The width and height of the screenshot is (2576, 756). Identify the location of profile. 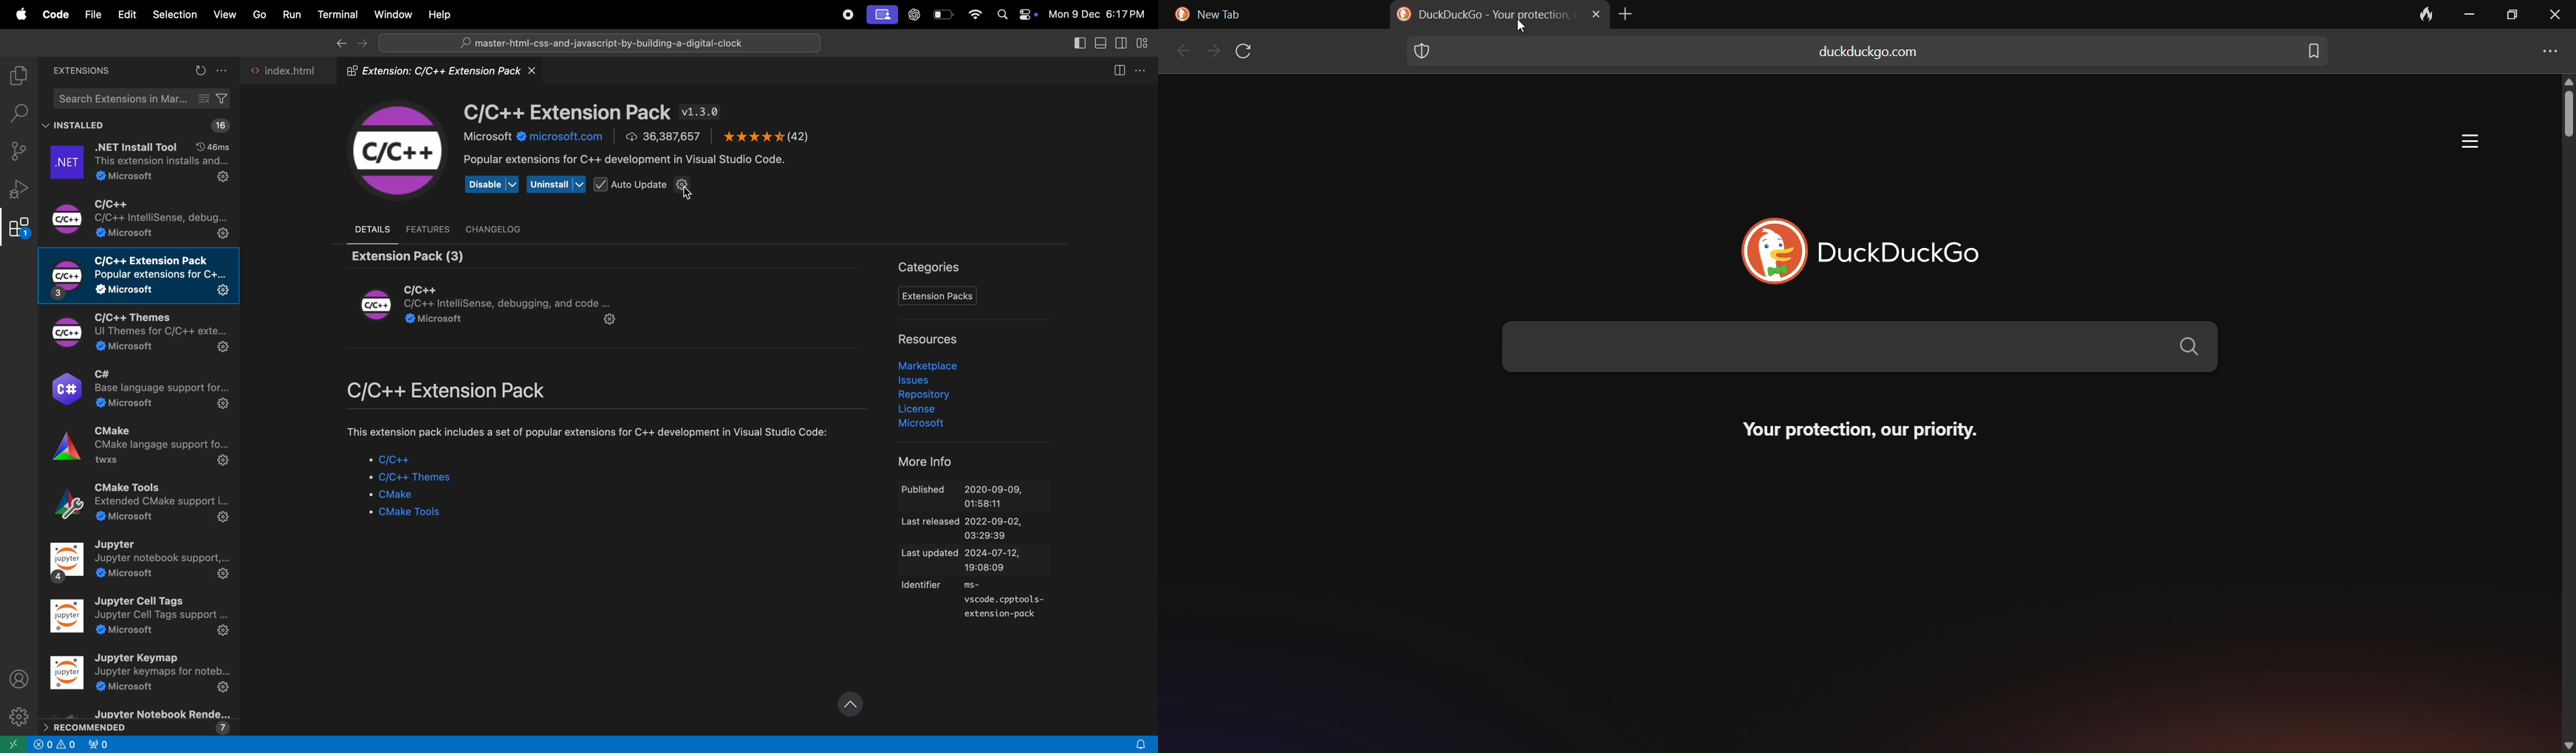
(20, 677).